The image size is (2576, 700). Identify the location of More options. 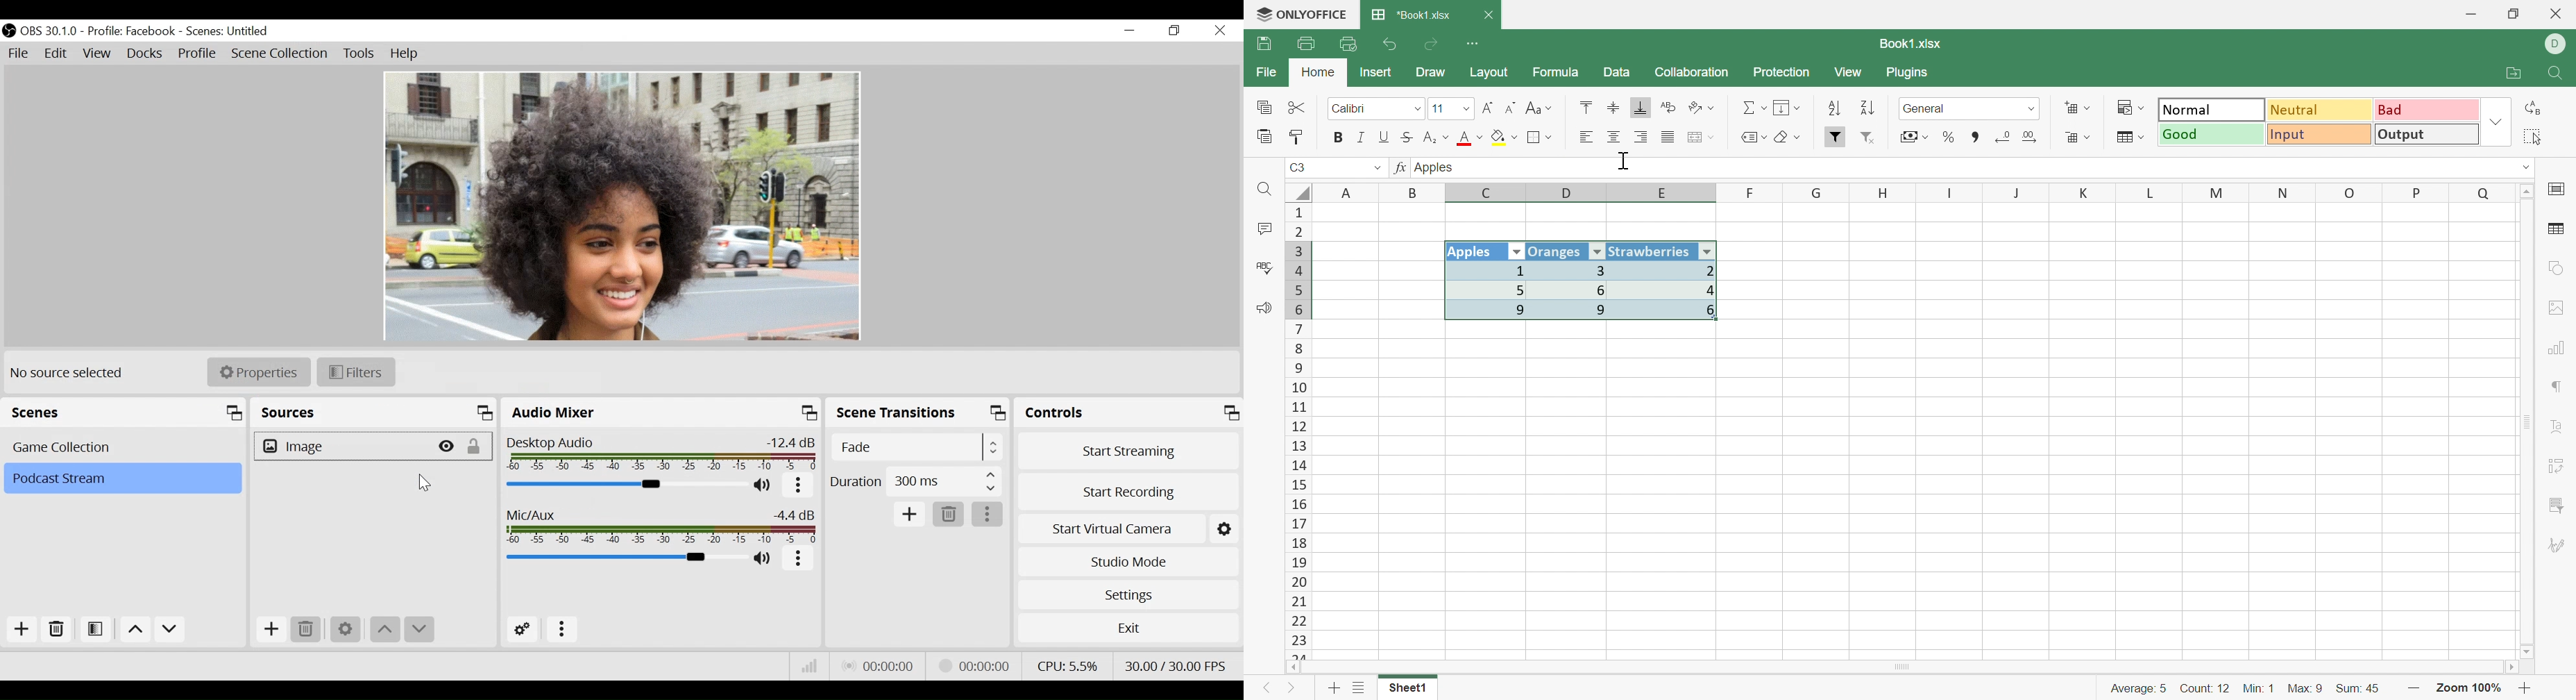
(564, 631).